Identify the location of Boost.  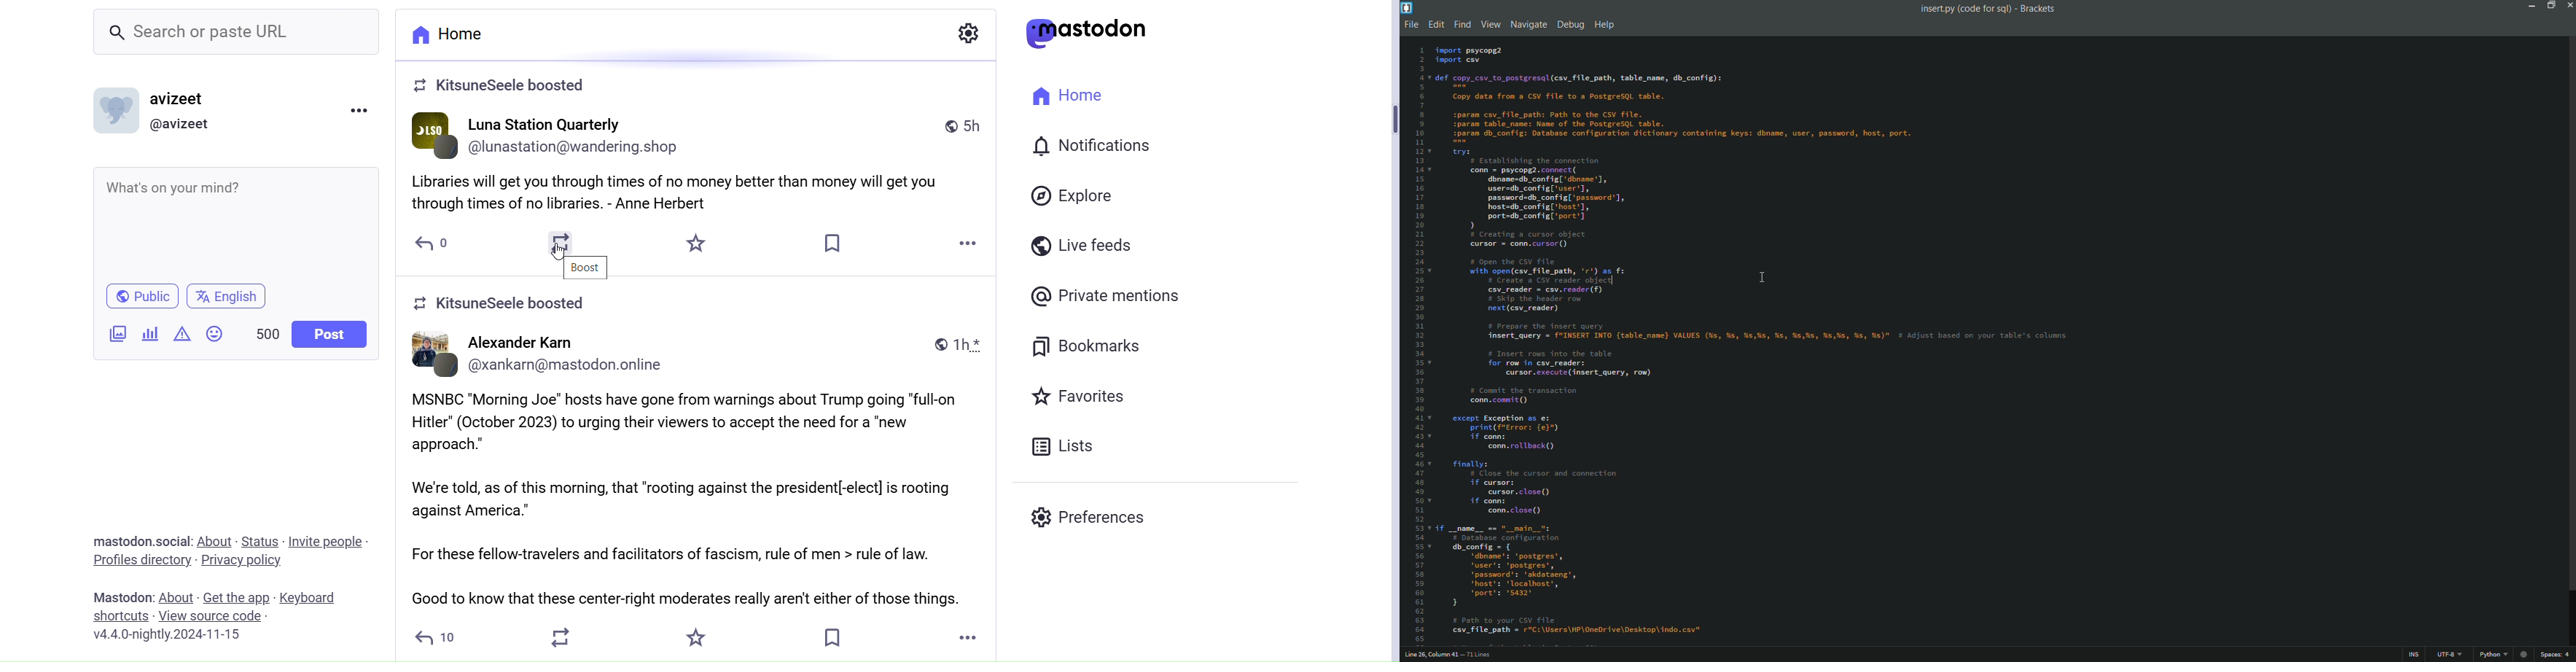
(566, 243).